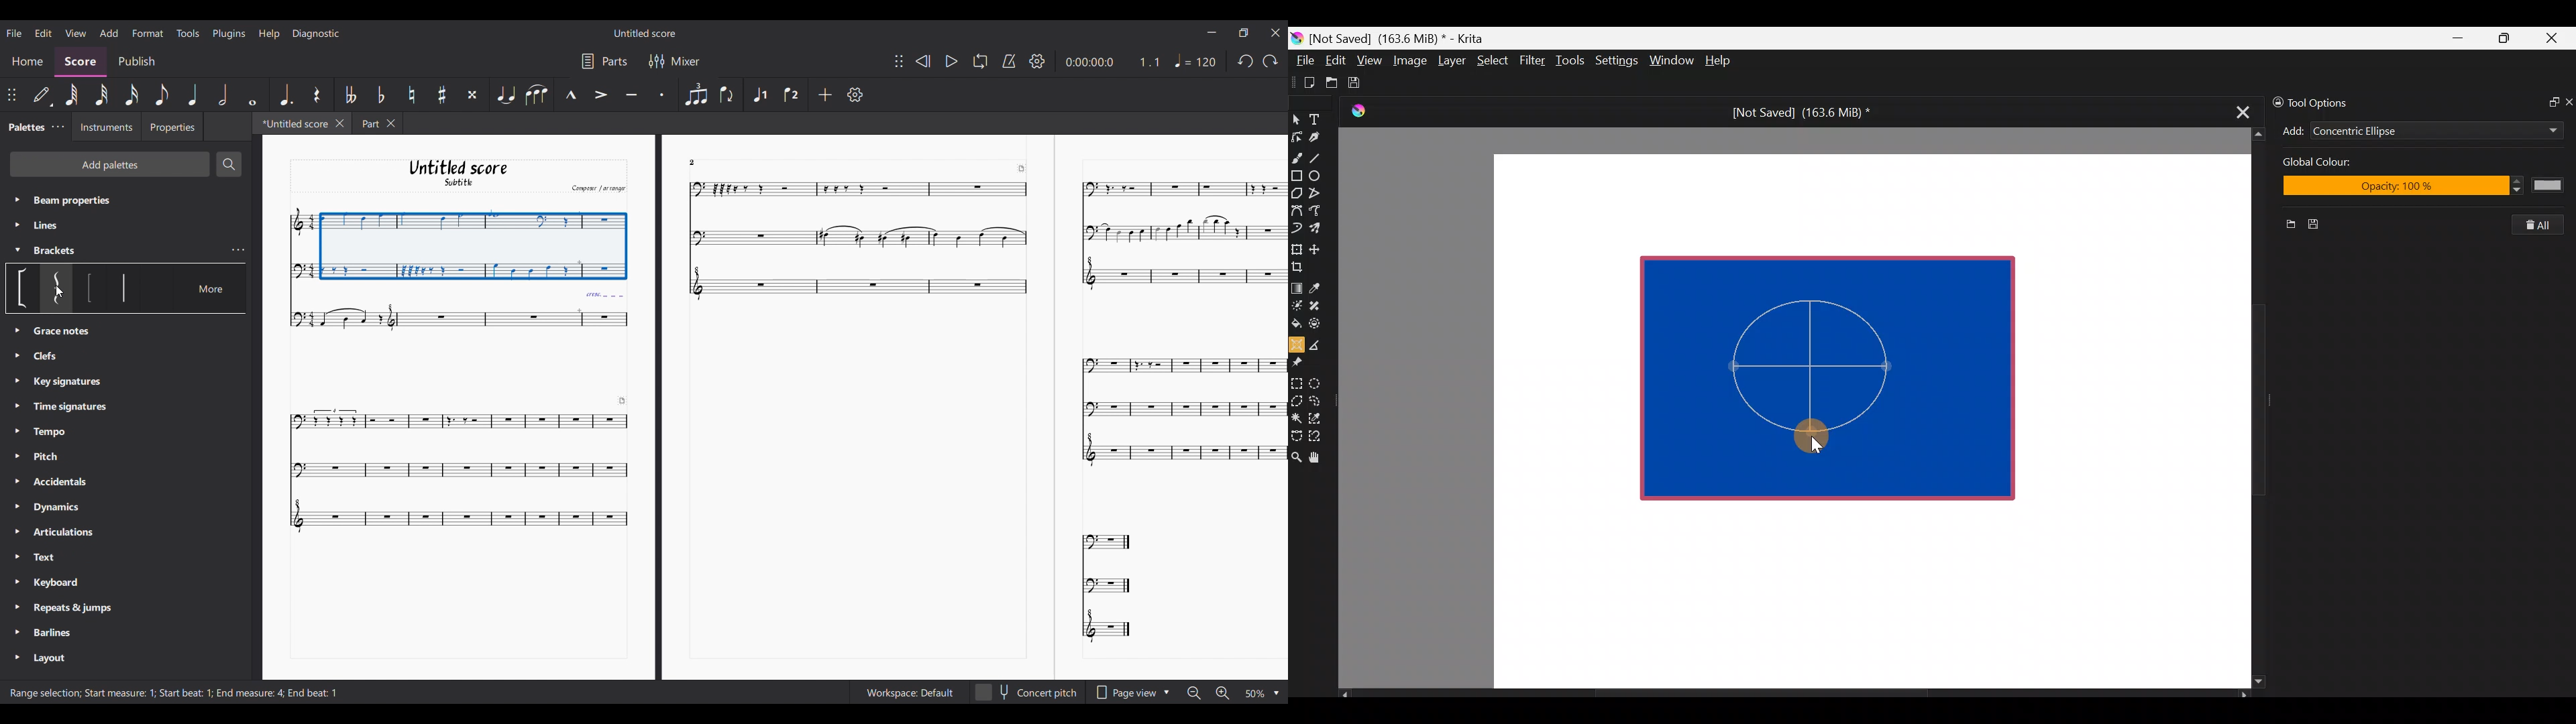  What do you see at coordinates (1254, 694) in the screenshot?
I see `Zoom options` at bounding box center [1254, 694].